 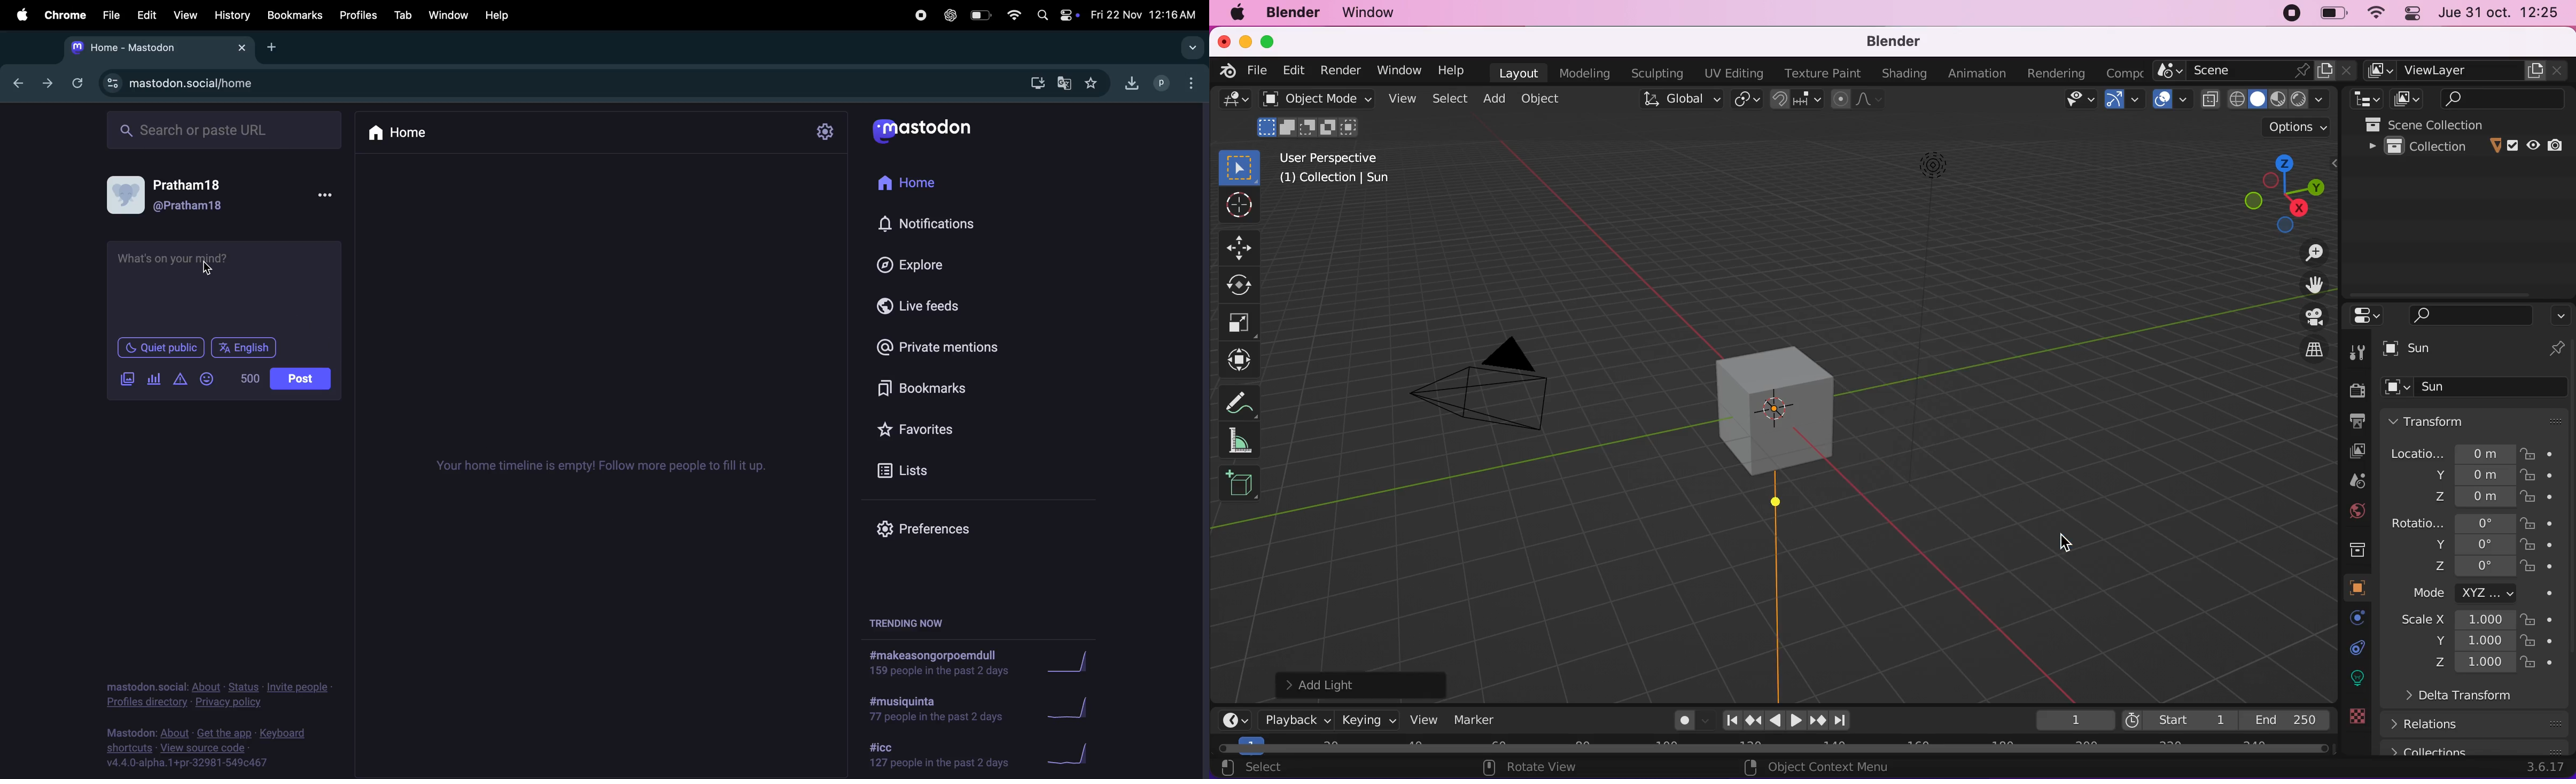 I want to click on profiles, so click(x=358, y=16).